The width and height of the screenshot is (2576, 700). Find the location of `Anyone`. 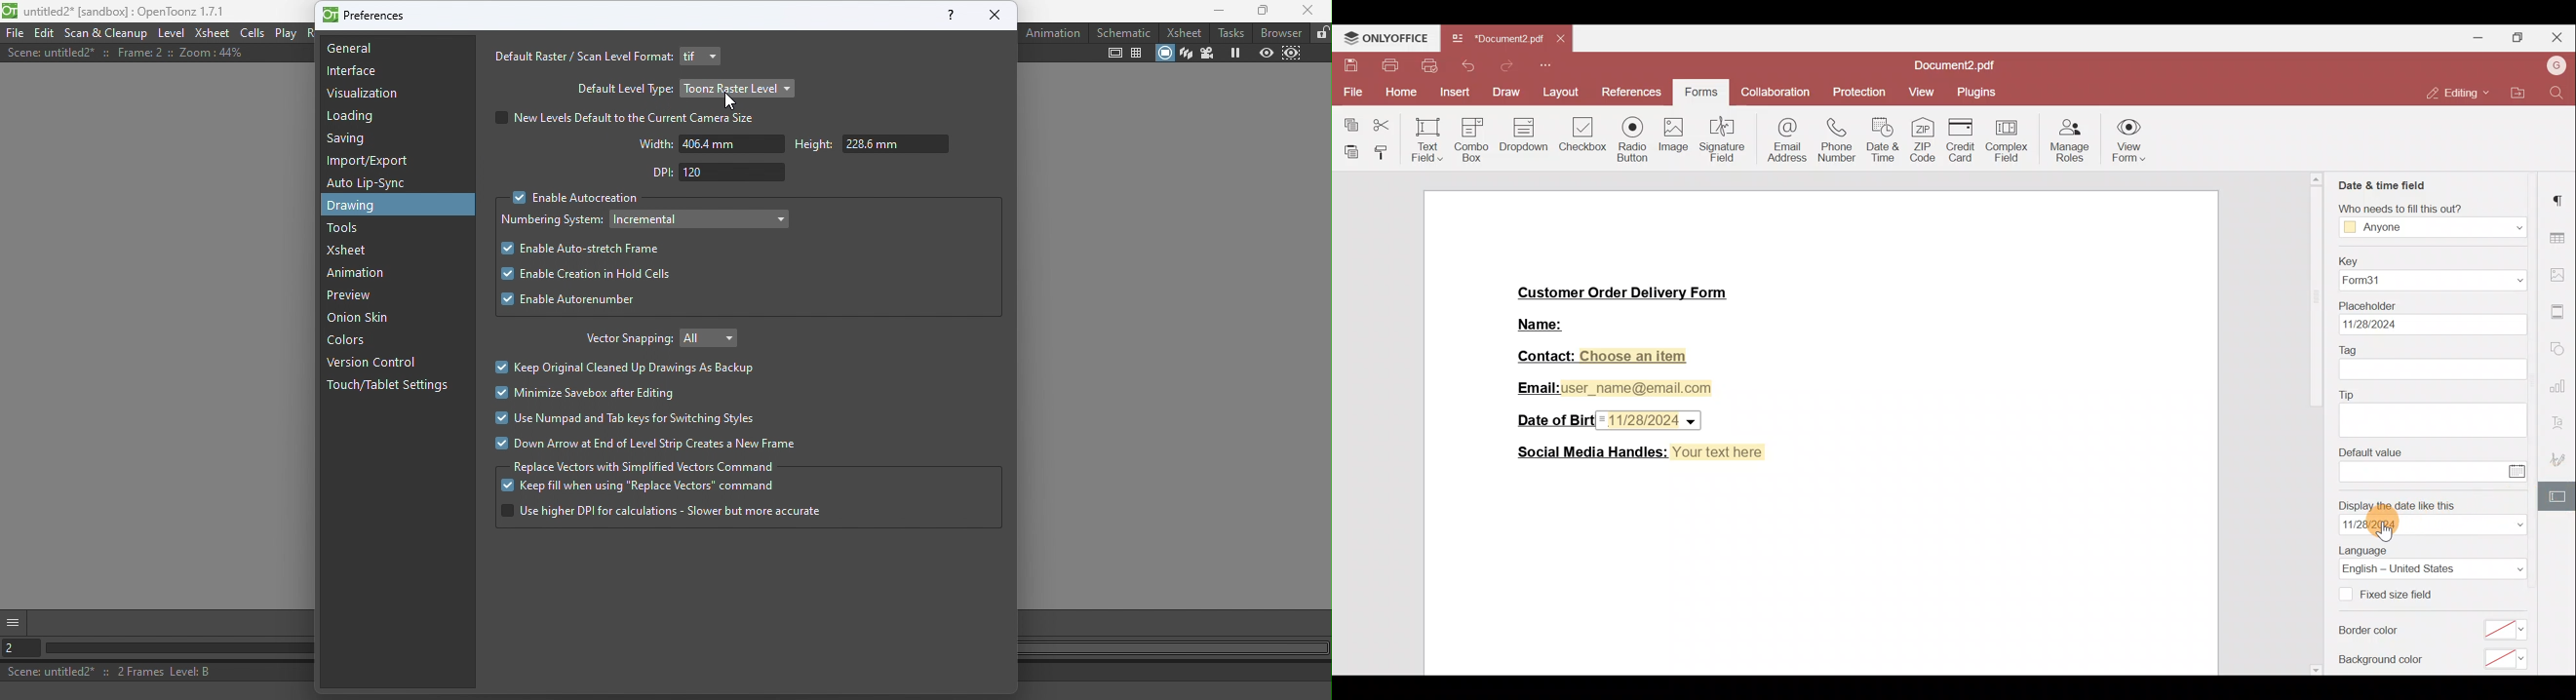

Anyone is located at coordinates (2434, 227).